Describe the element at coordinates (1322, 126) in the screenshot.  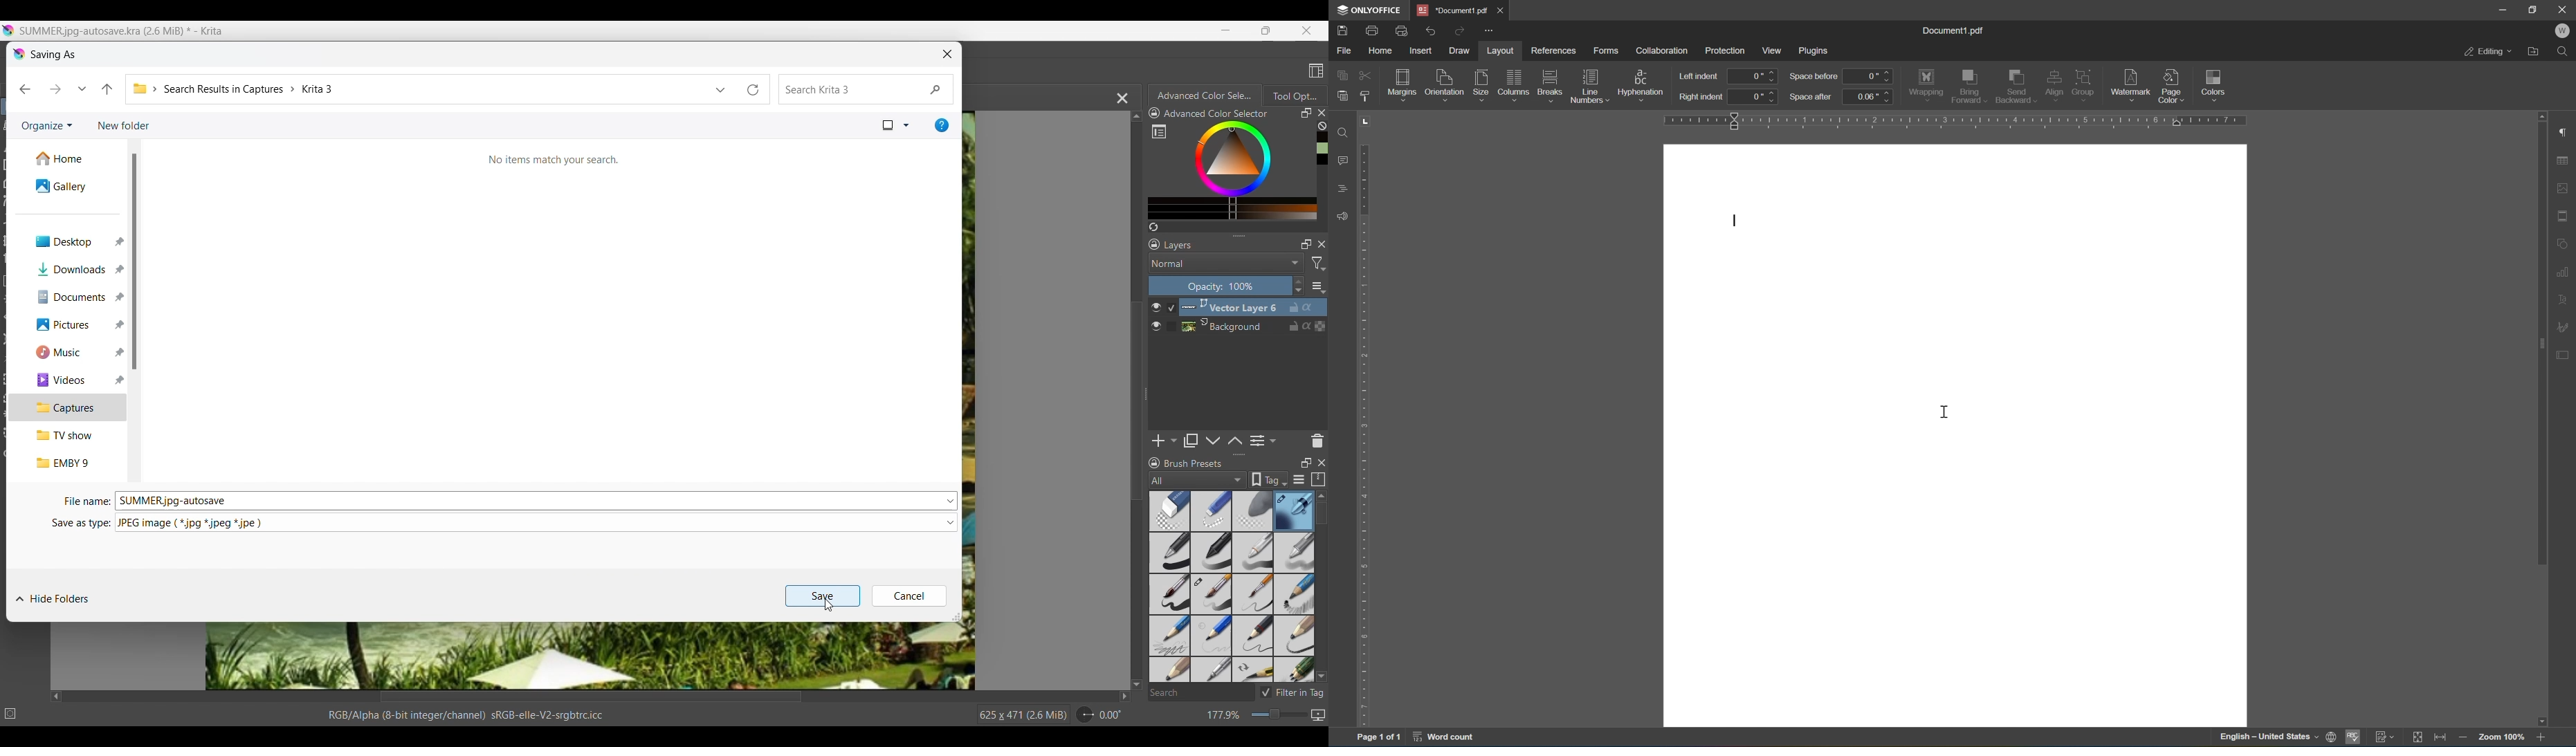
I see `Clear all color history` at that location.